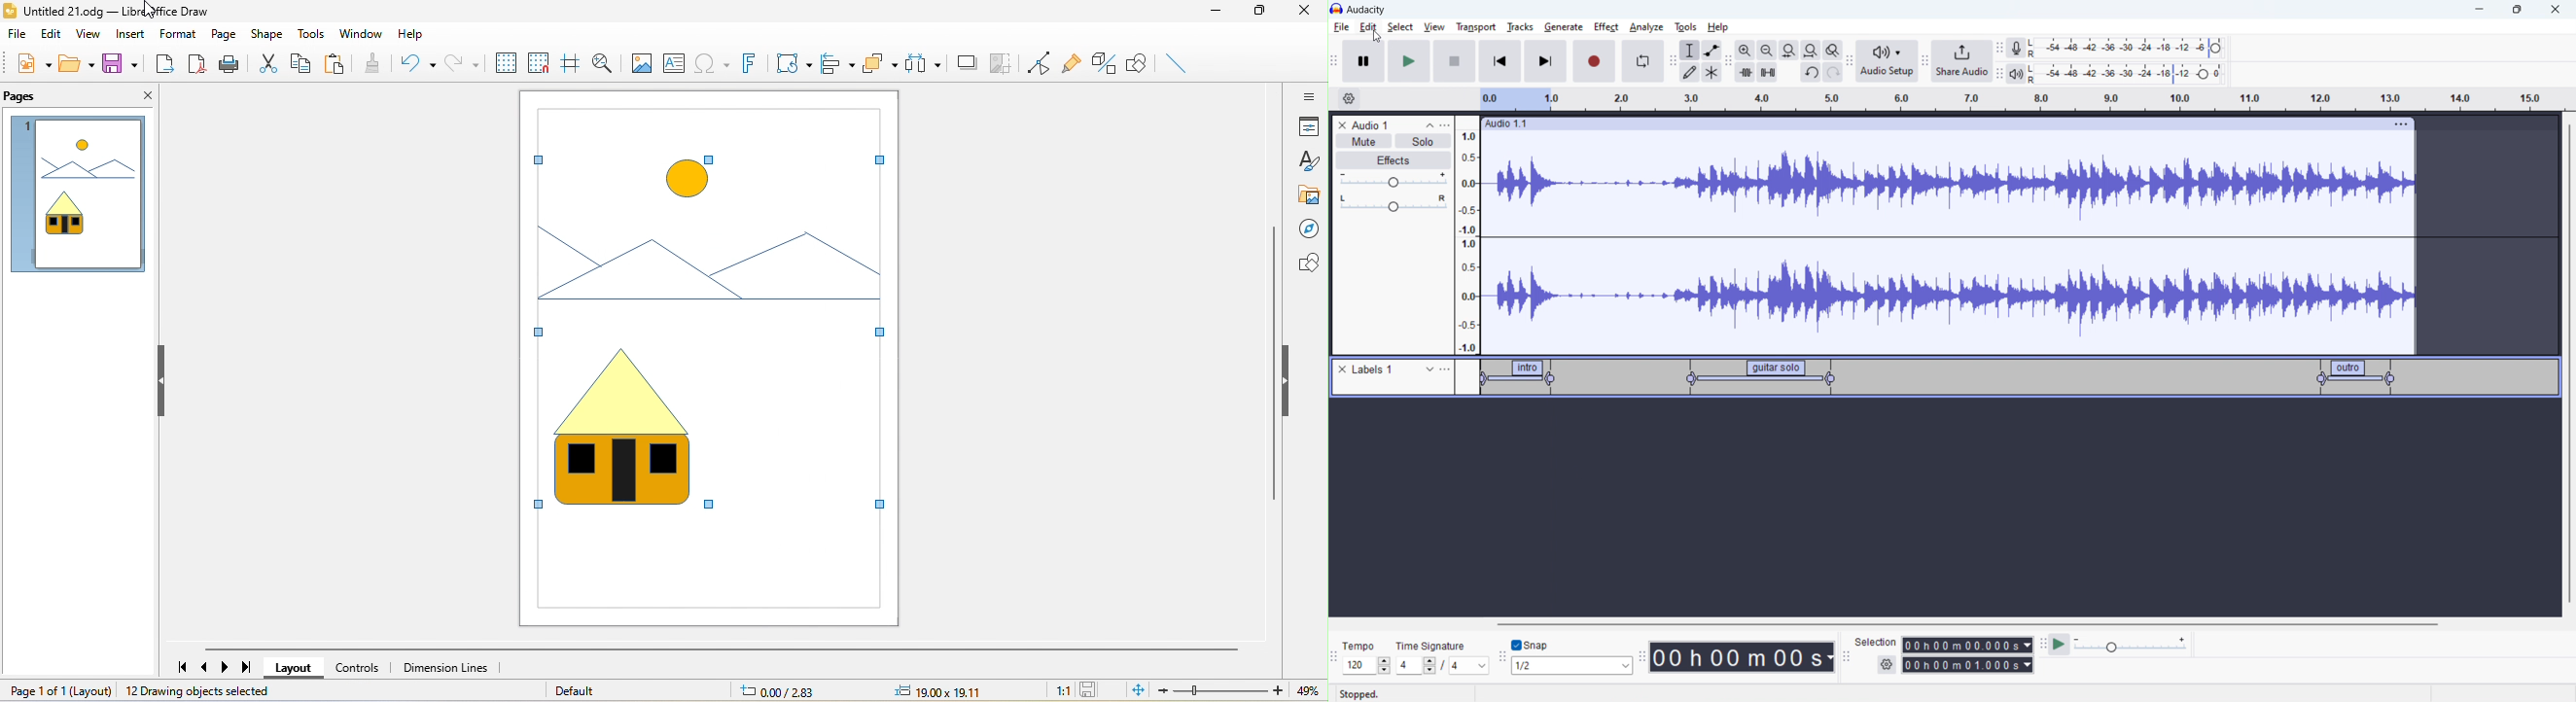 This screenshot has width=2576, height=728. What do you see at coordinates (1684, 27) in the screenshot?
I see `tools` at bounding box center [1684, 27].